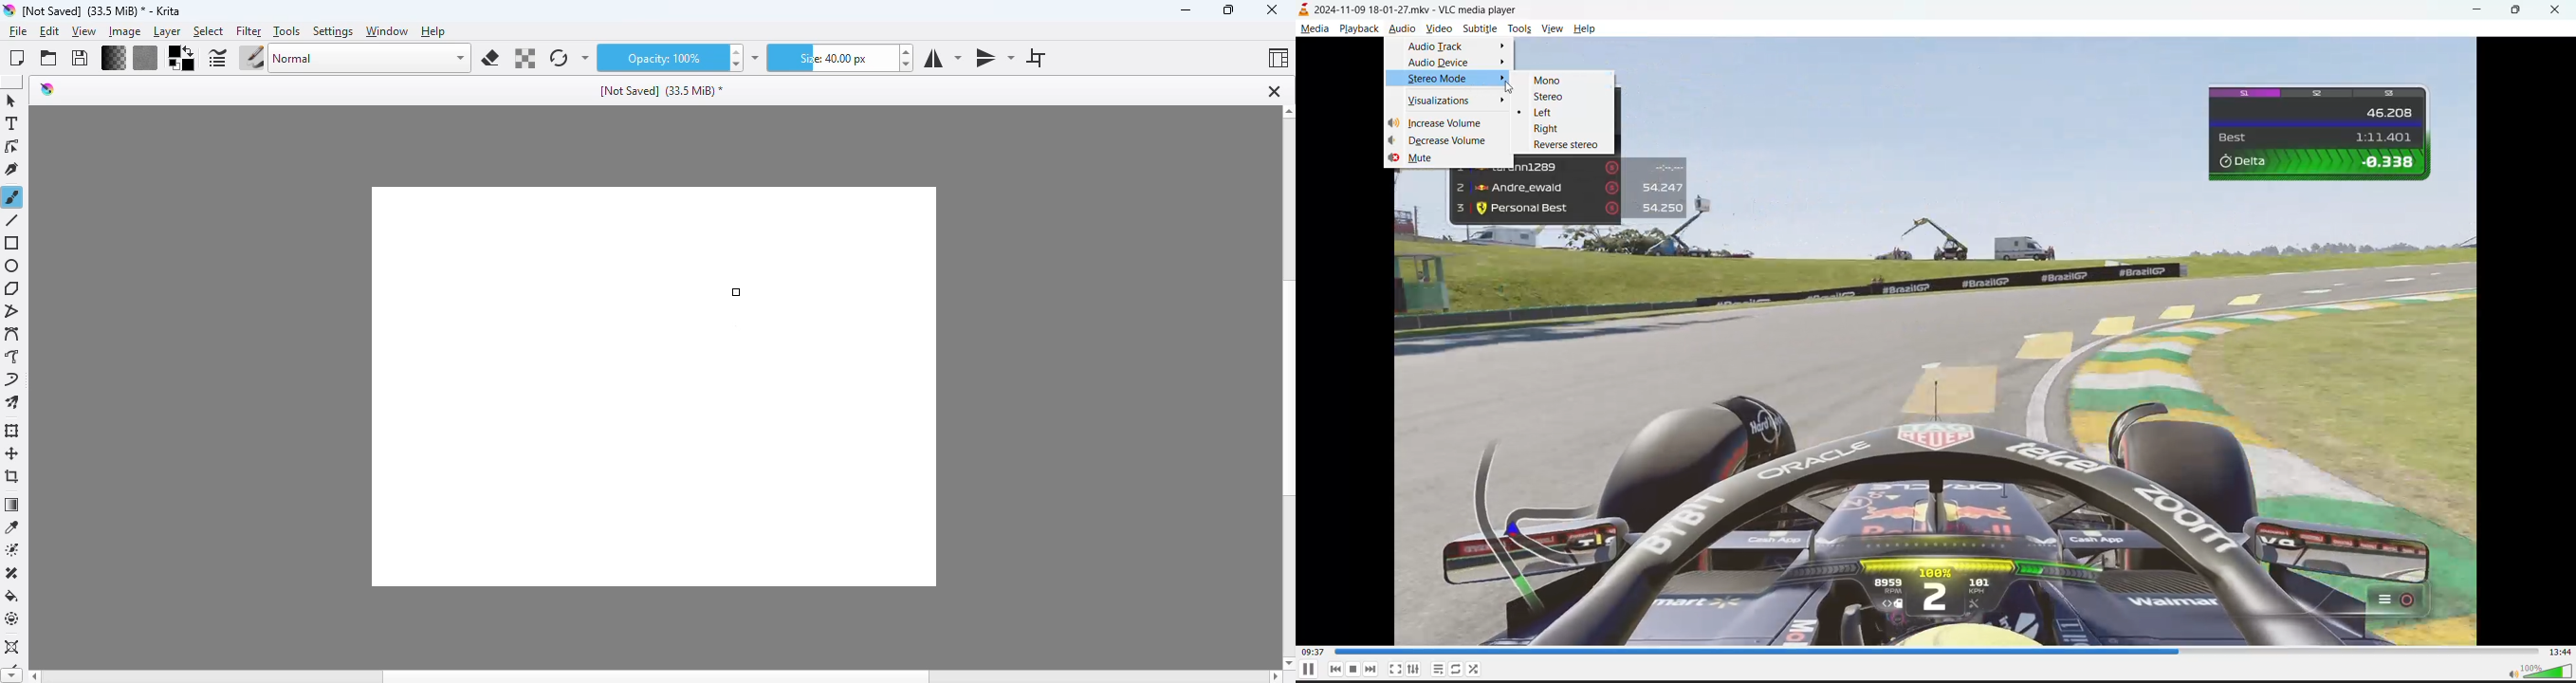  What do you see at coordinates (1936, 651) in the screenshot?
I see `track slider` at bounding box center [1936, 651].